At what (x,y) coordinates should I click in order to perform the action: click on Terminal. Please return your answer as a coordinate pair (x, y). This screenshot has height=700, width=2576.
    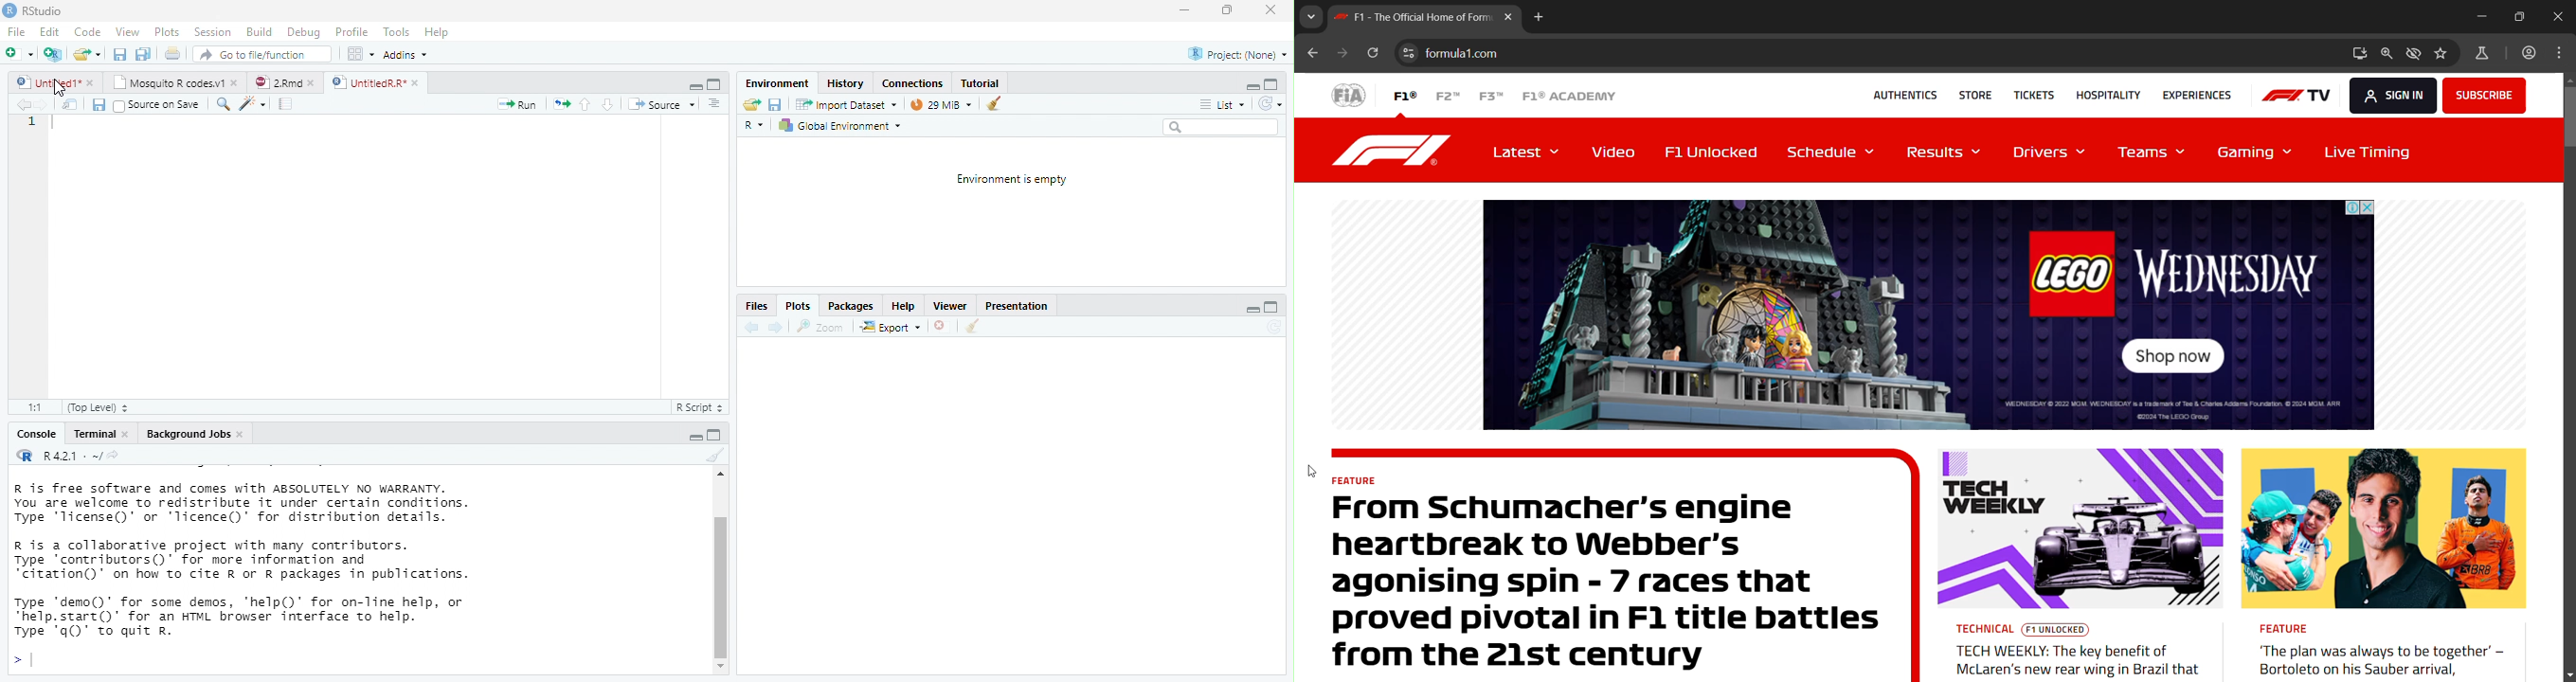
    Looking at the image, I should click on (94, 434).